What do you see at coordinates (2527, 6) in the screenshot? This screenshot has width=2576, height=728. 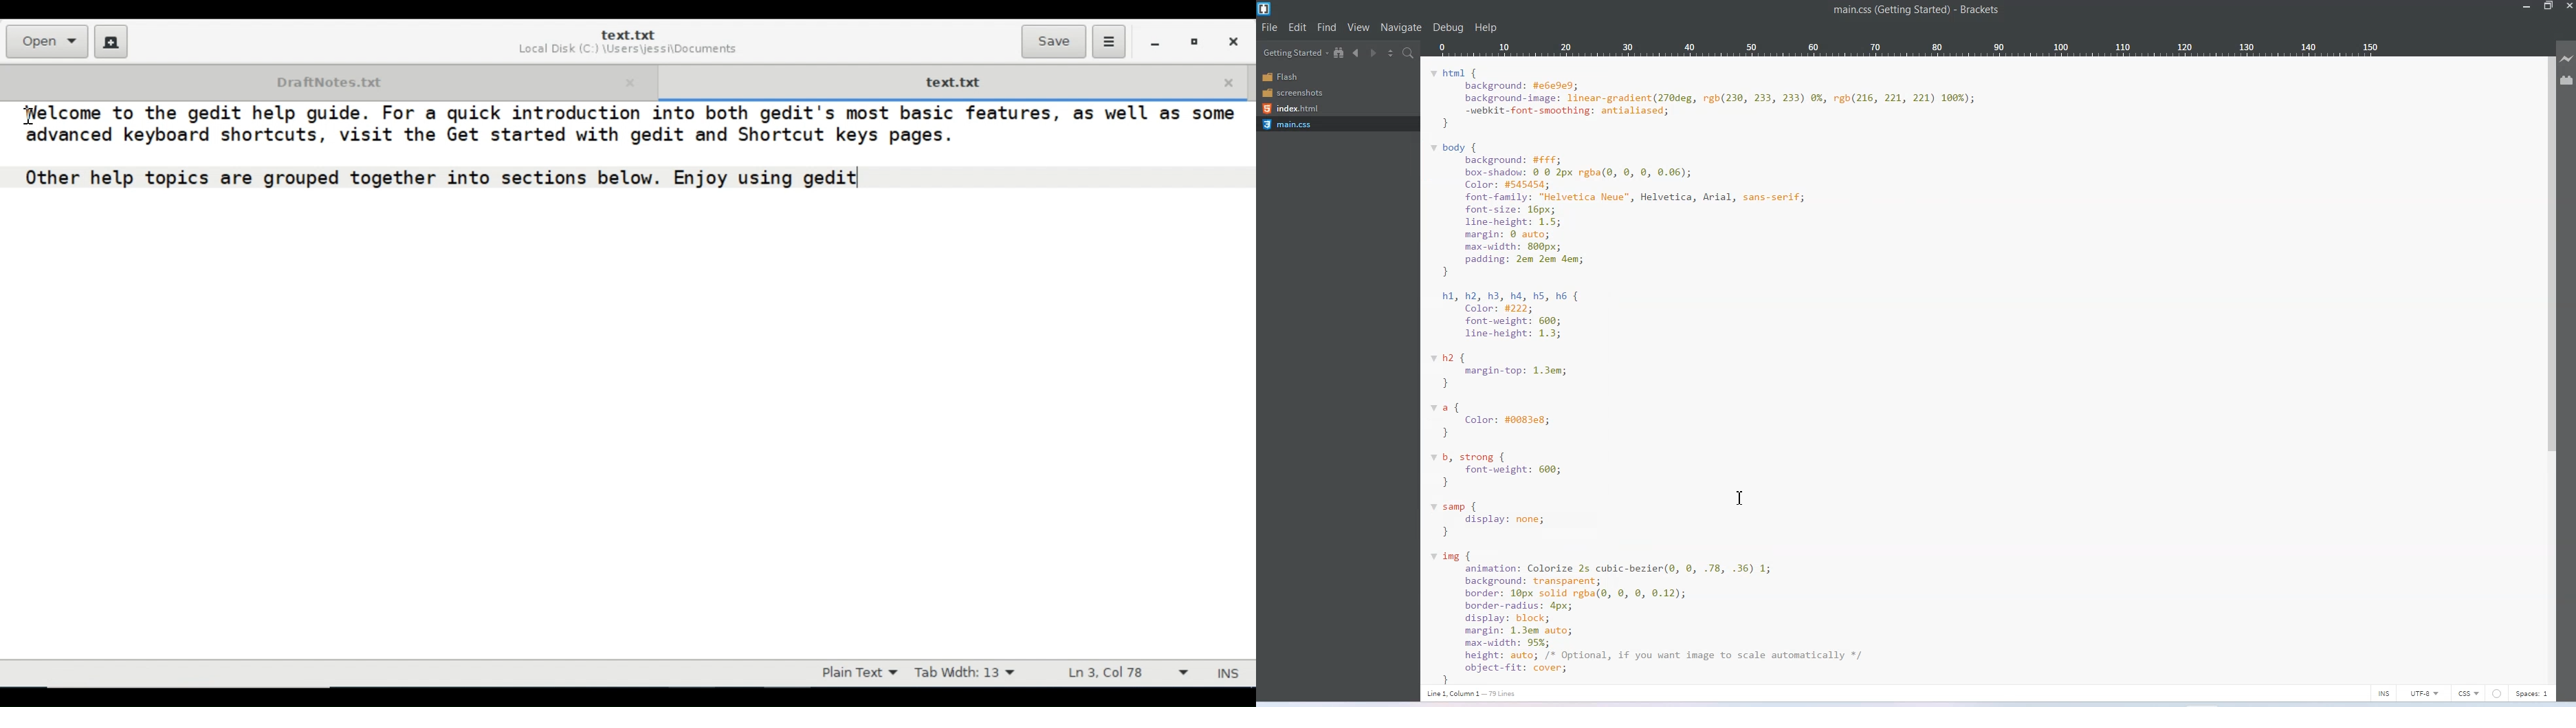 I see `Minimize` at bounding box center [2527, 6].